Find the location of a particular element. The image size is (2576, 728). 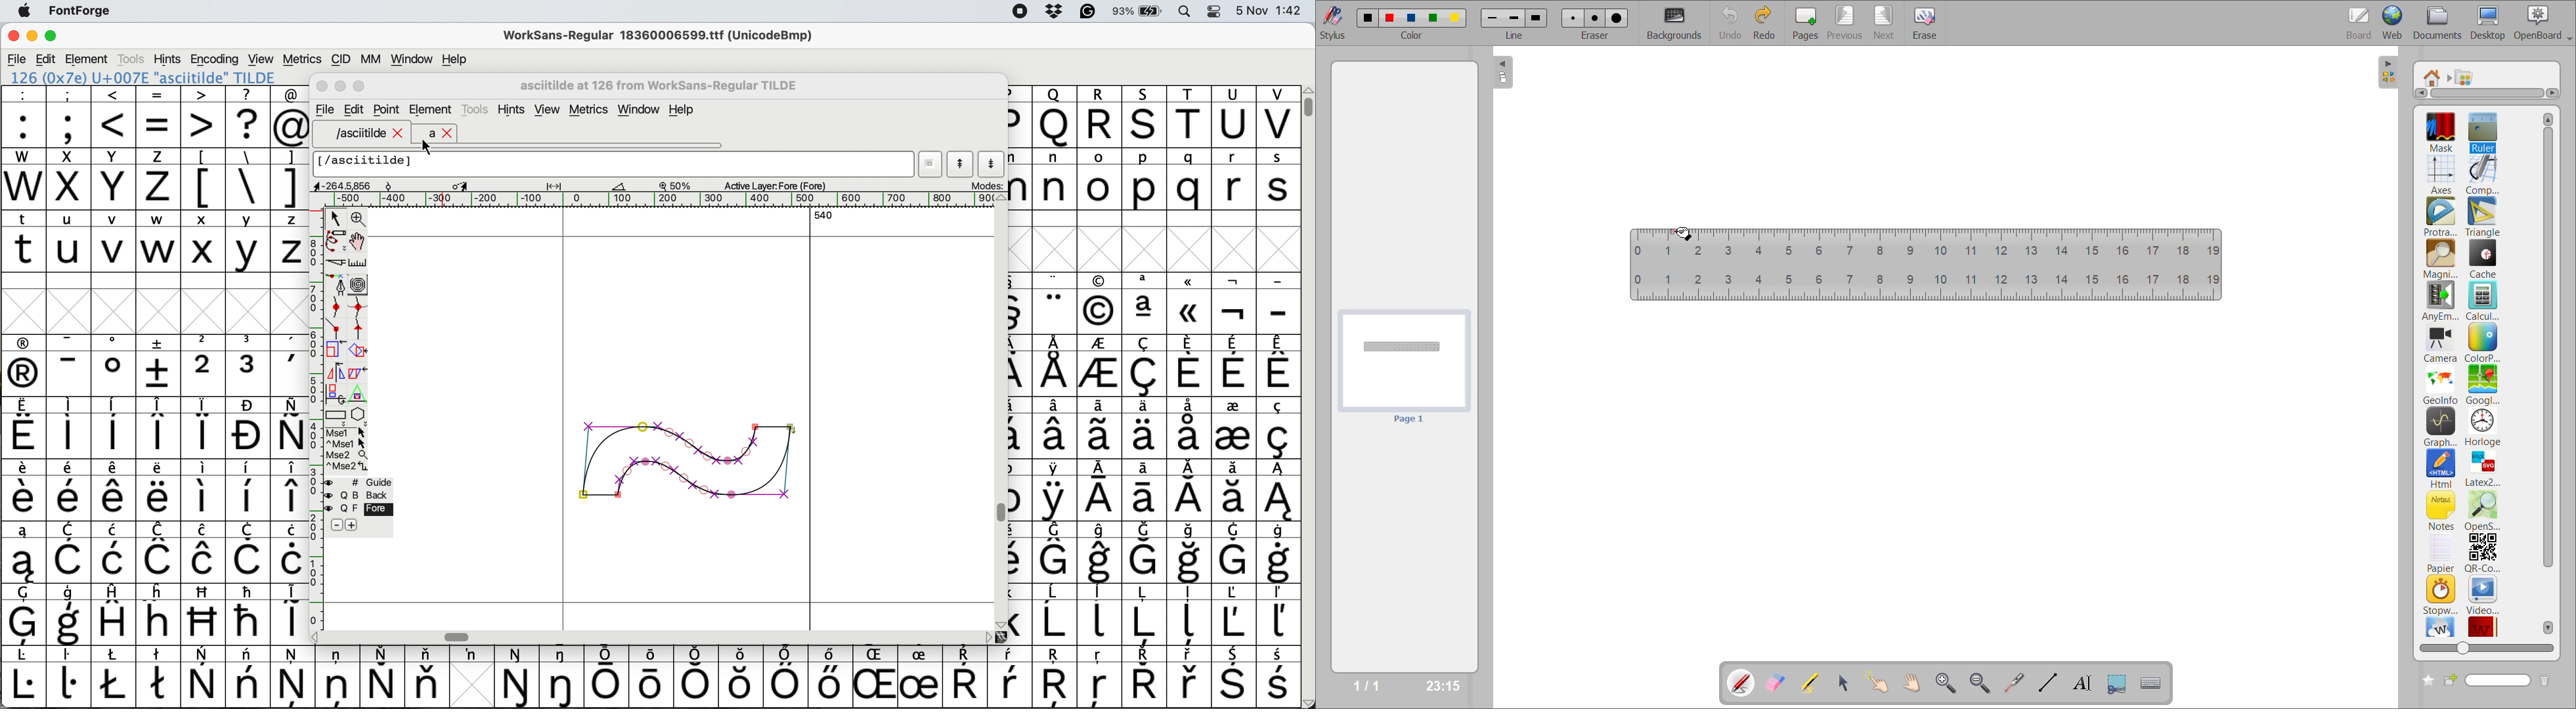

symbol is located at coordinates (205, 427).